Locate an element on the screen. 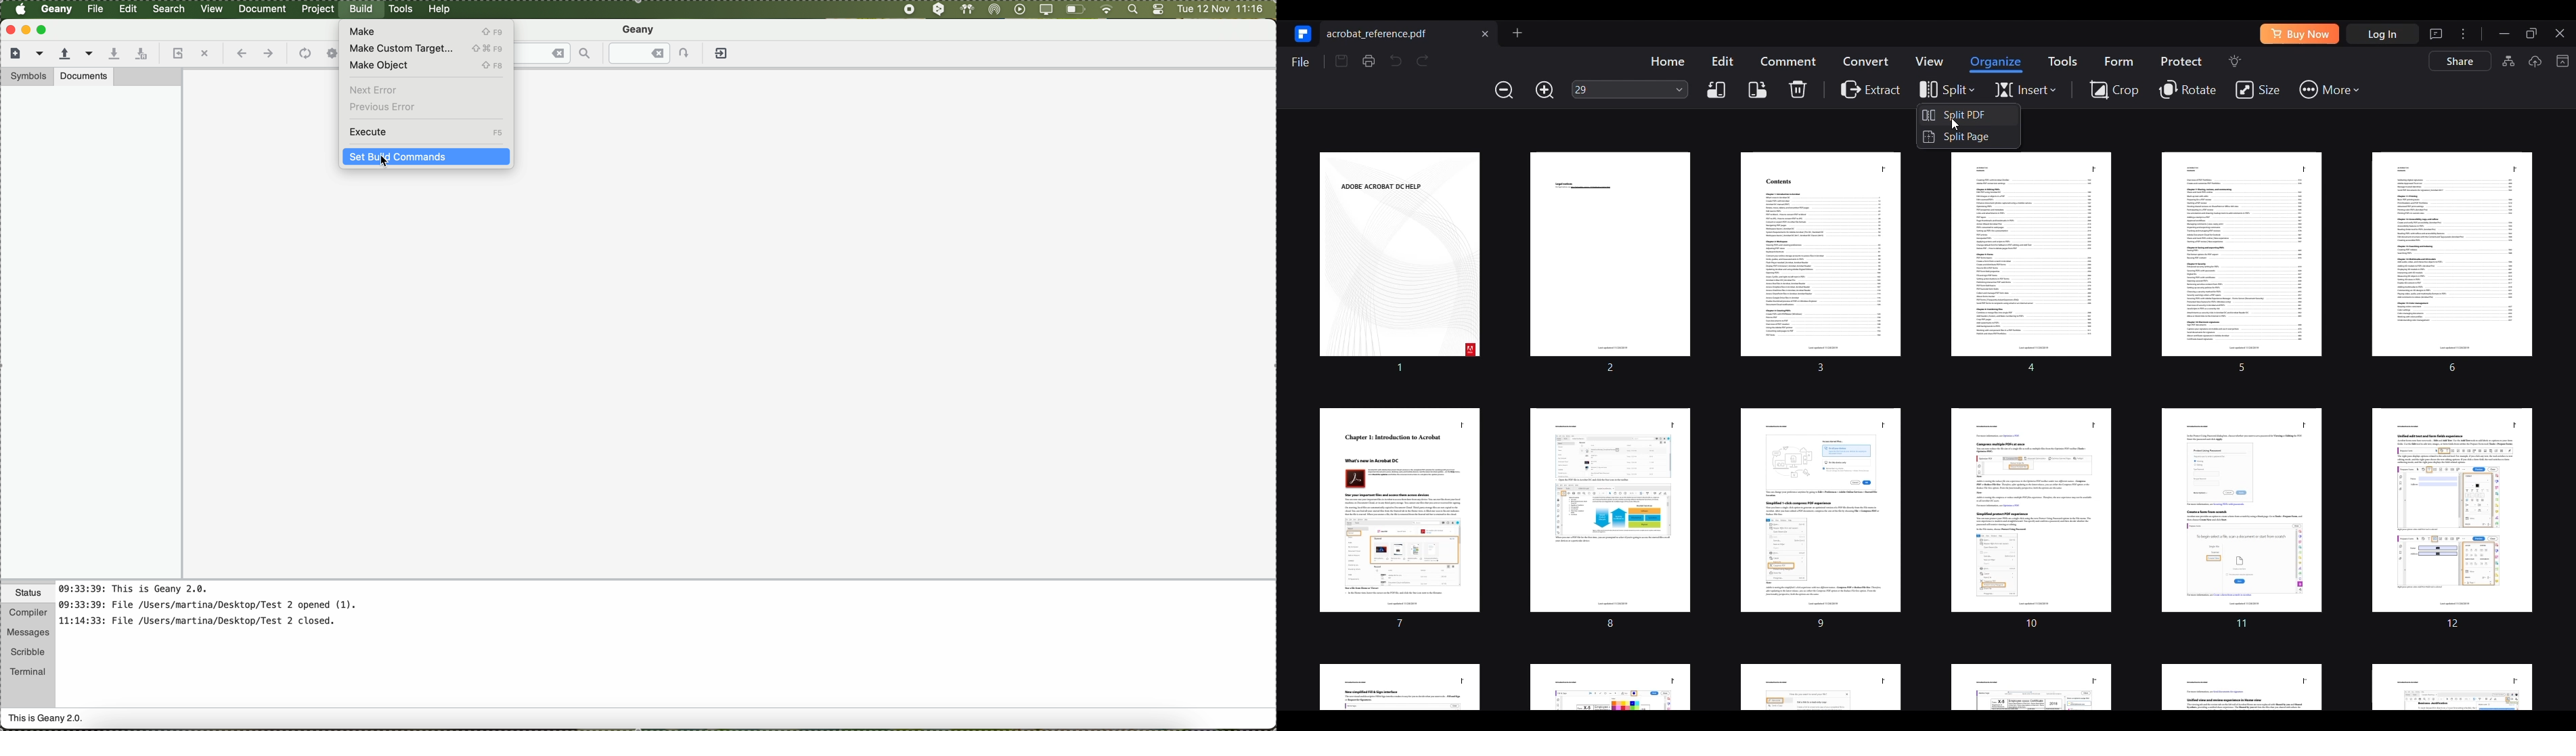 The height and width of the screenshot is (756, 2576). Search tools is located at coordinates (2234, 61).